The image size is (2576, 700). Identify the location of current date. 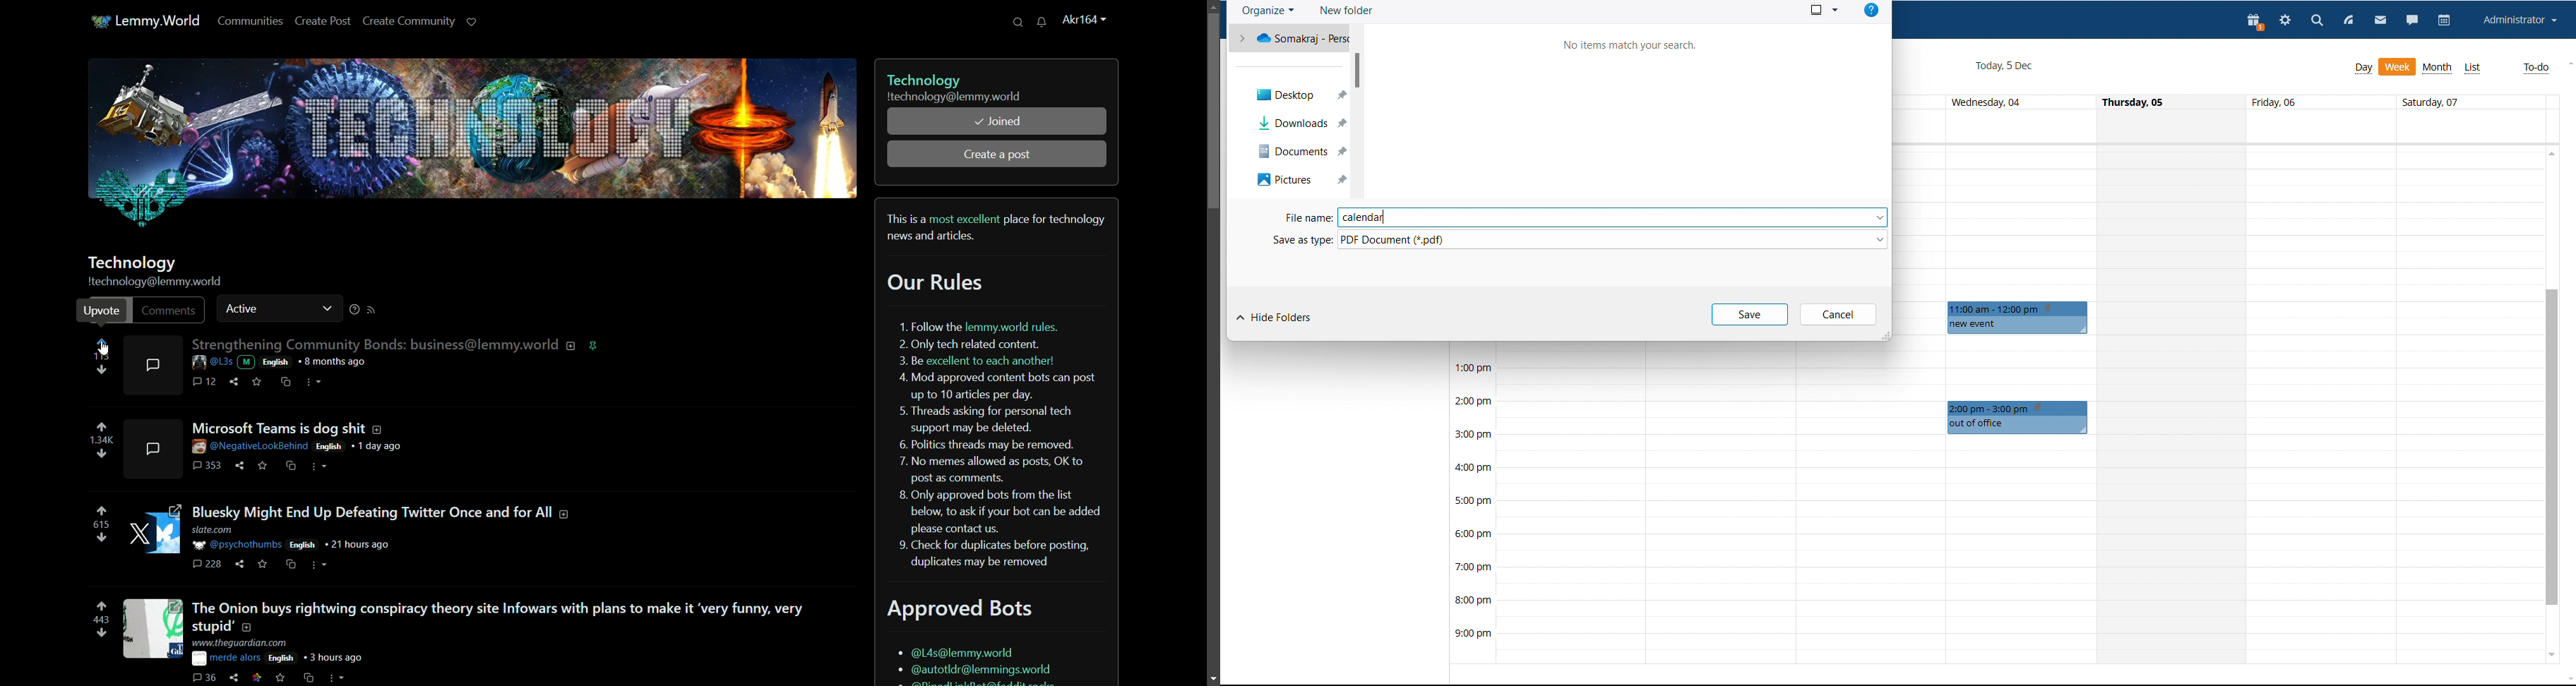
(2003, 66).